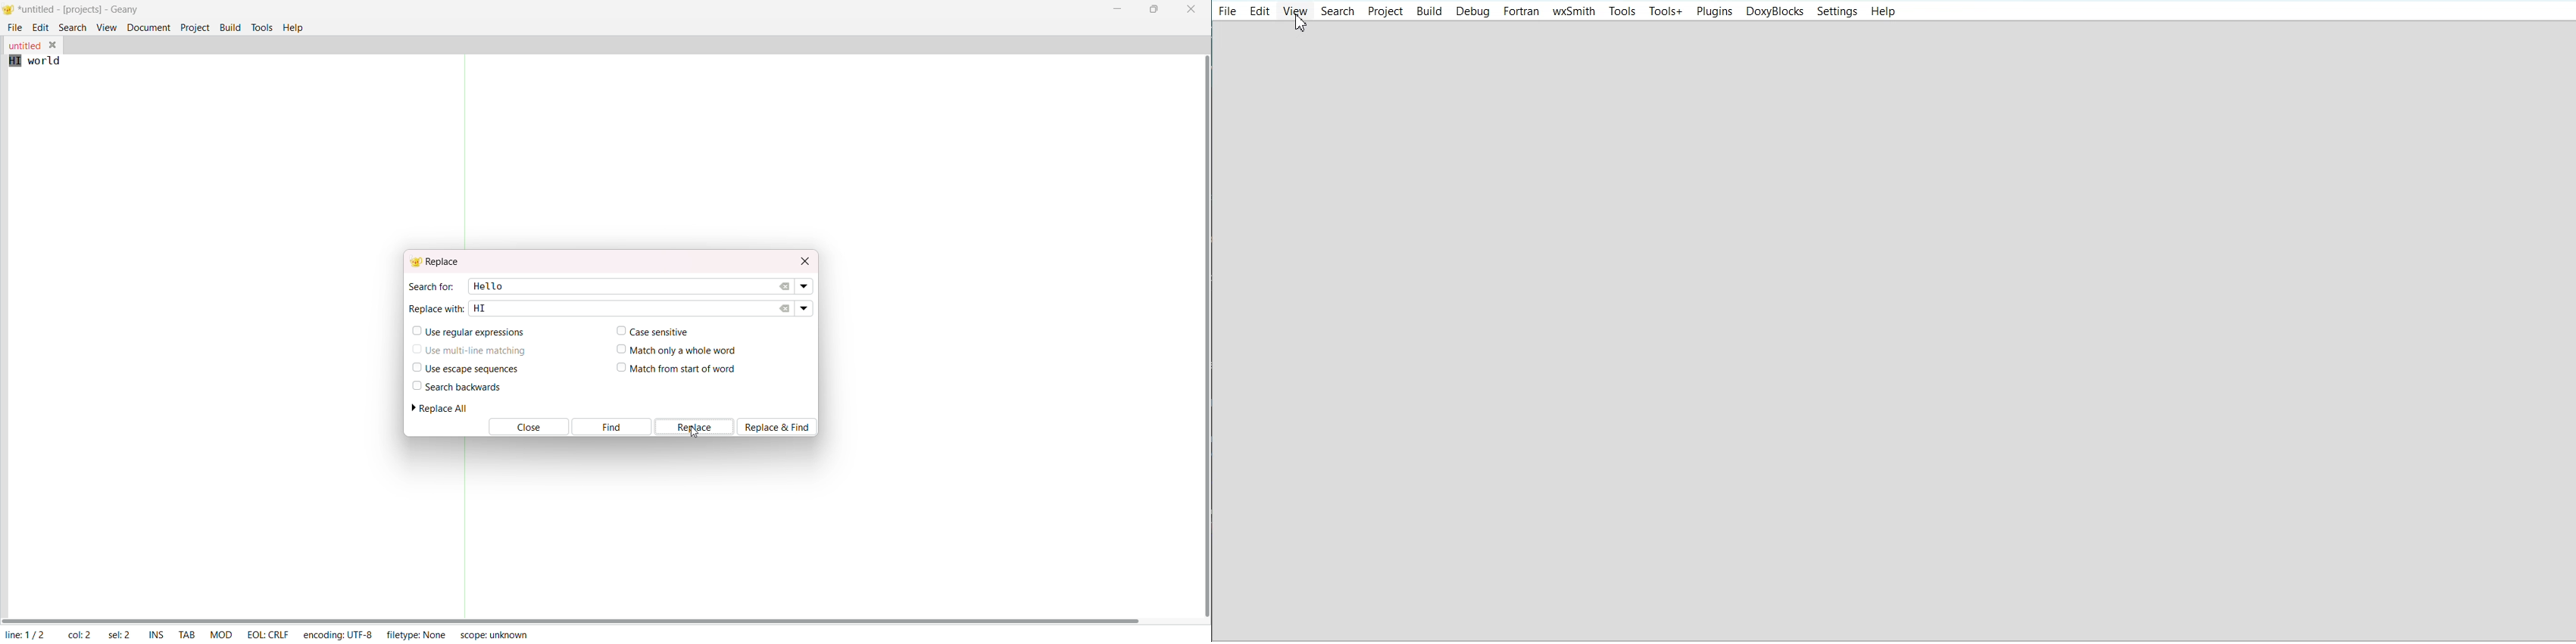  What do you see at coordinates (1474, 11) in the screenshot?
I see `Debug` at bounding box center [1474, 11].